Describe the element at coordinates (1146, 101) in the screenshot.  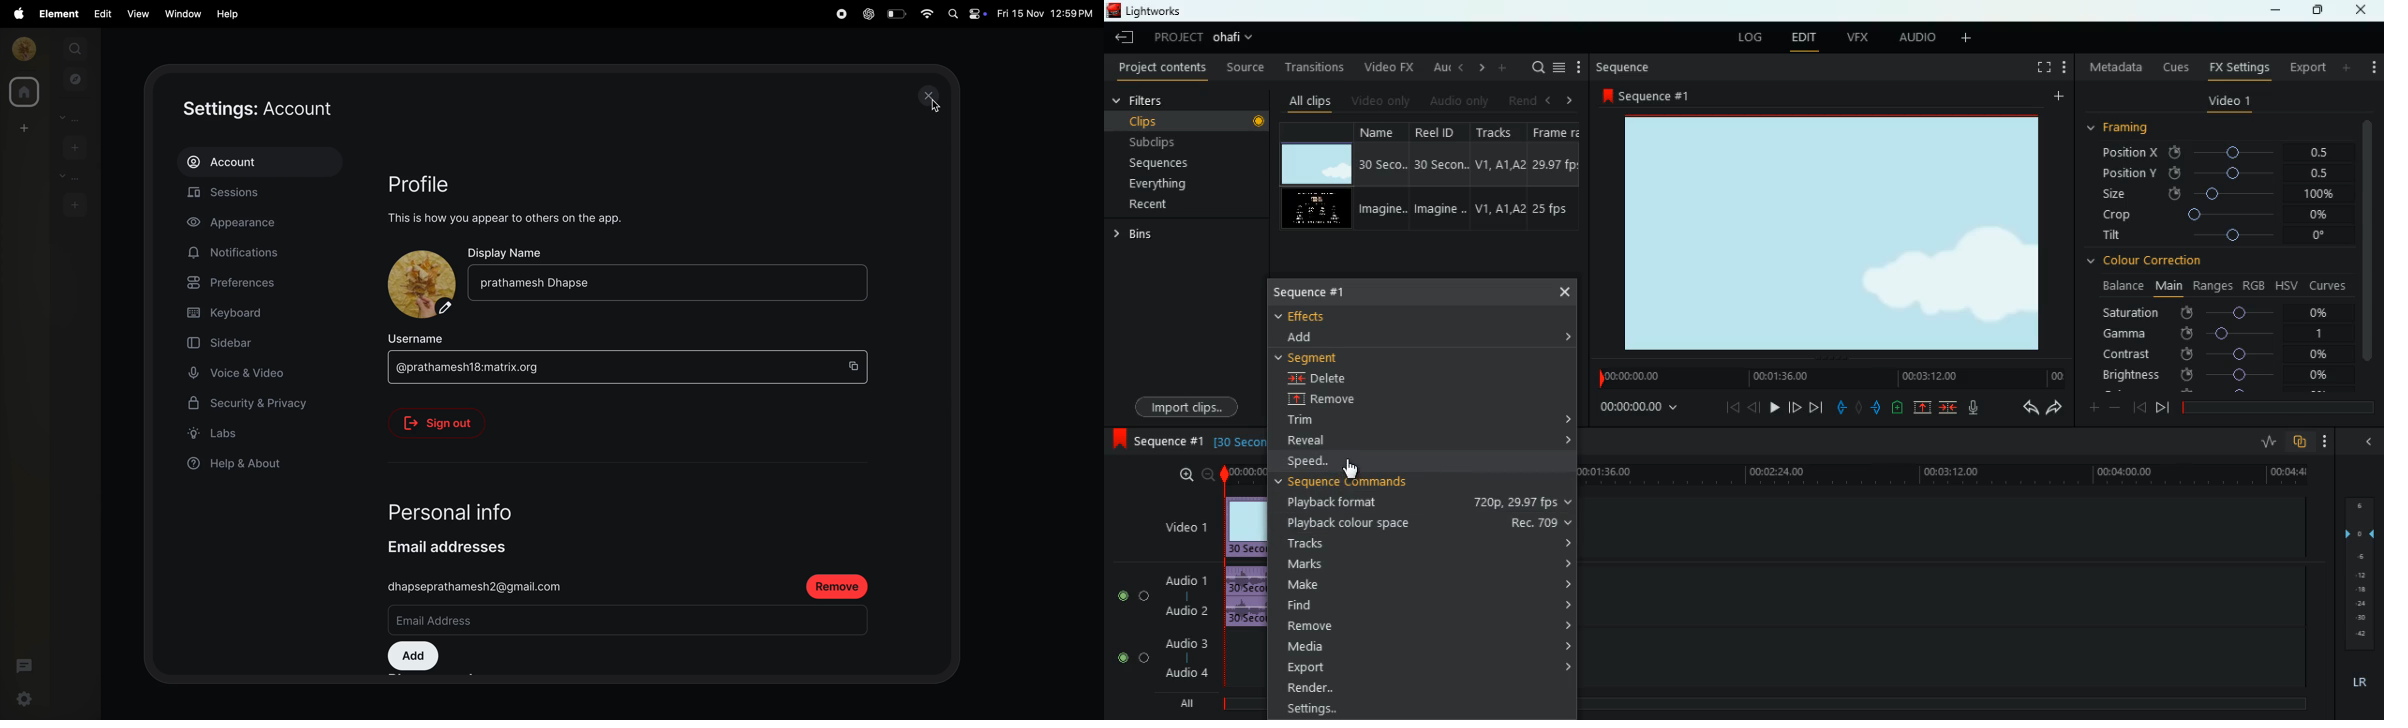
I see `filters` at that location.